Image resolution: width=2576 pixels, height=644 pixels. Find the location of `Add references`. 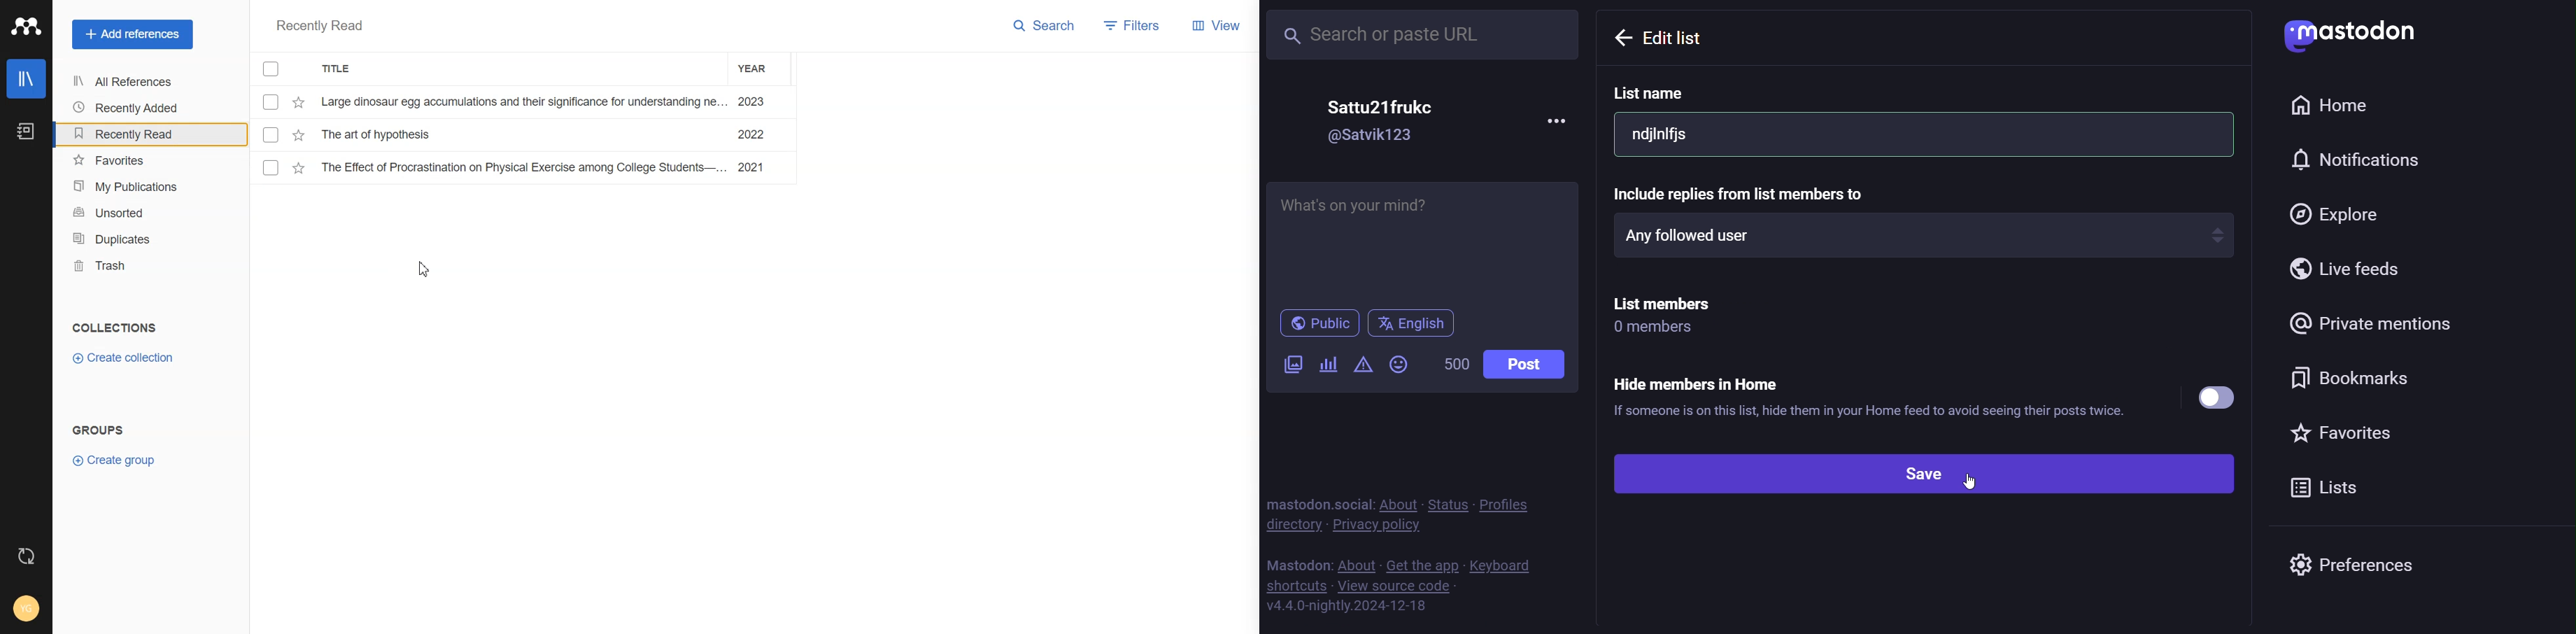

Add references is located at coordinates (133, 35).